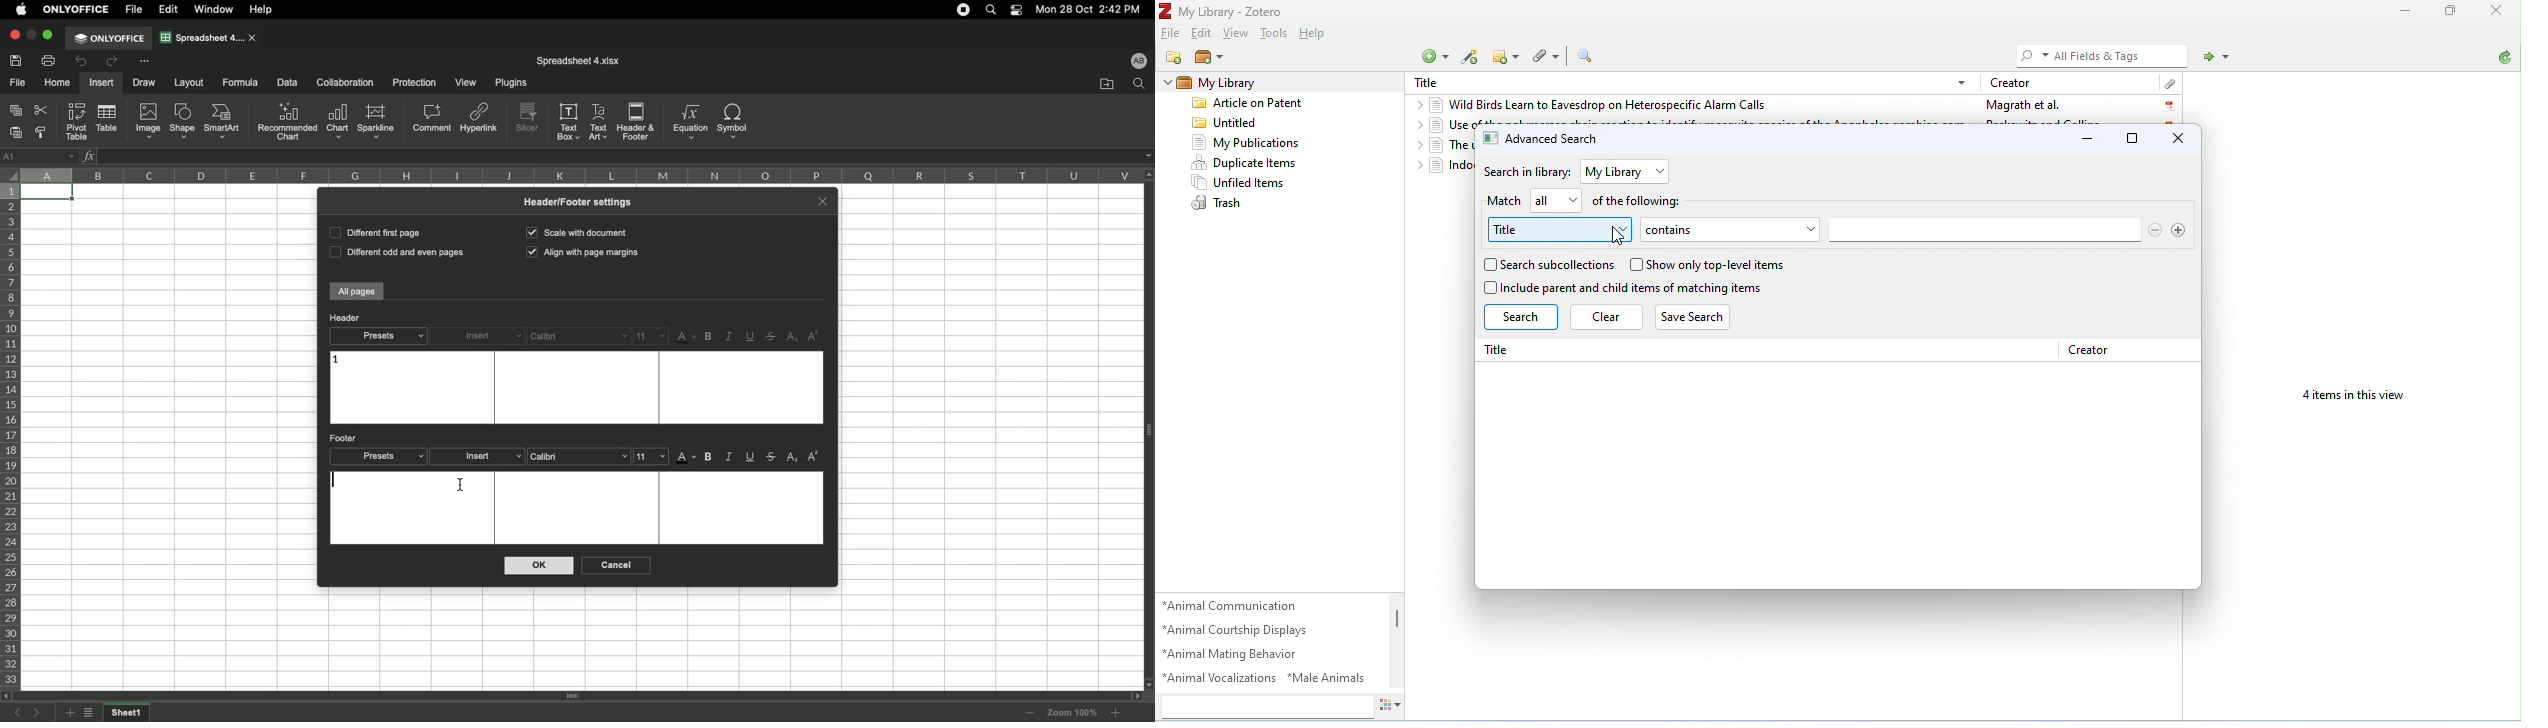  I want to click on match, so click(1507, 201).